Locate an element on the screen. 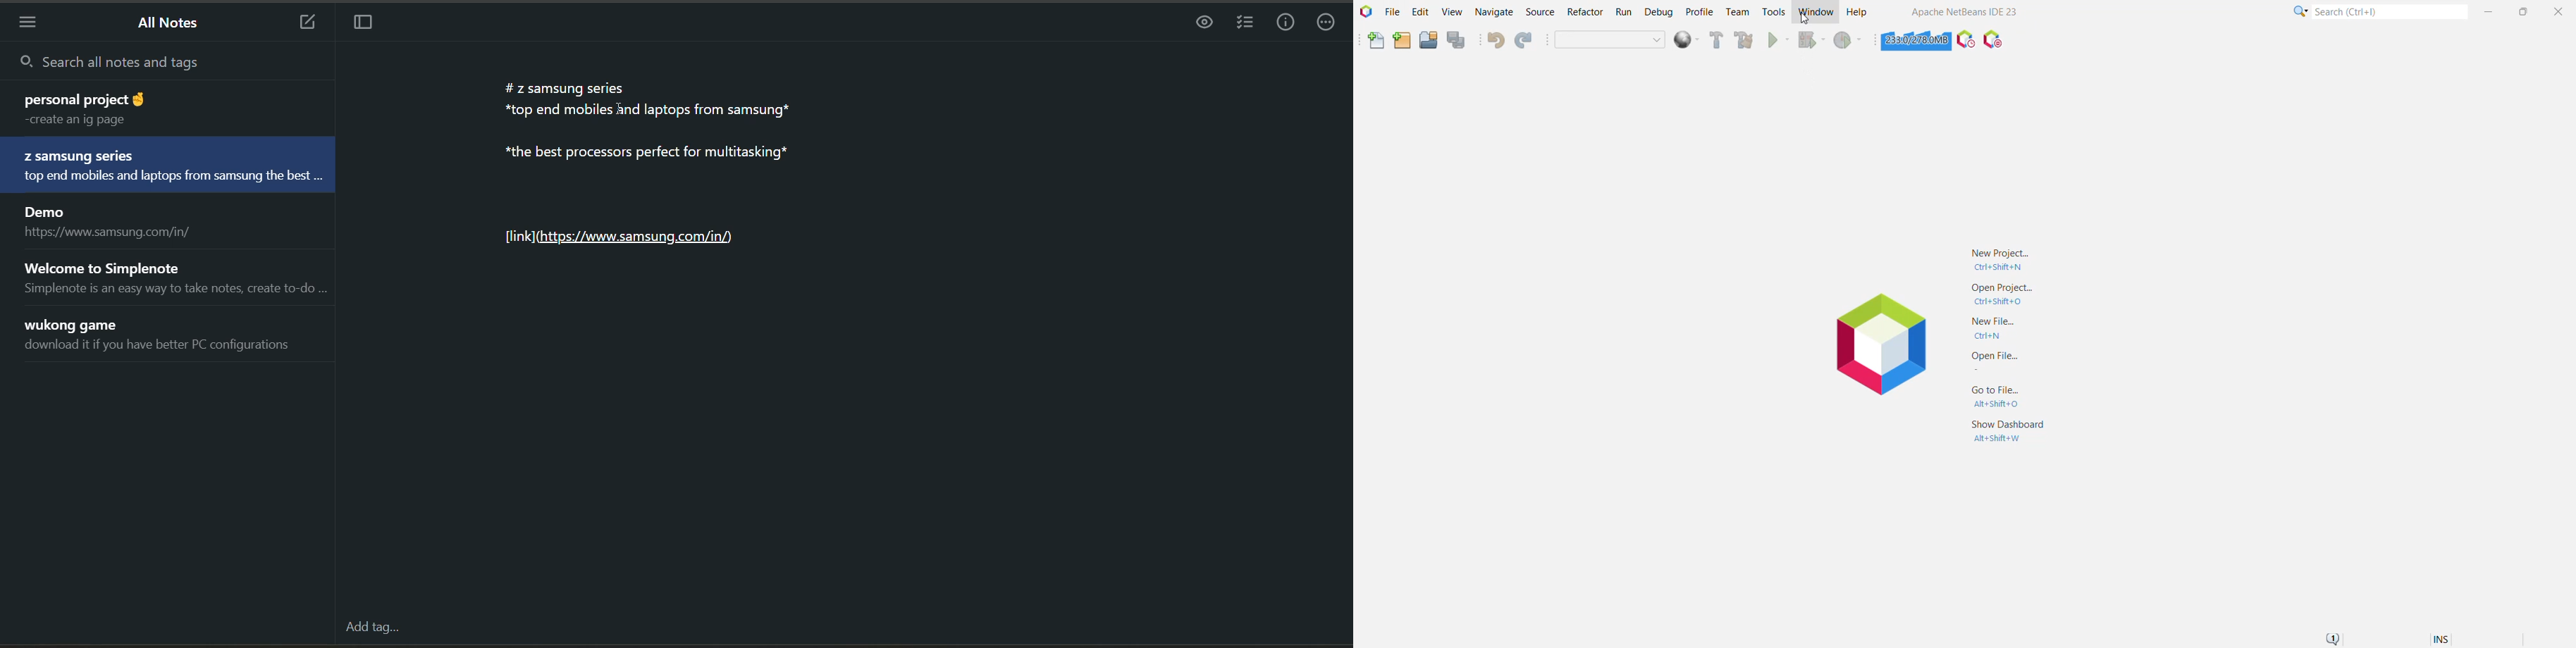  New Project is located at coordinates (2012, 257).